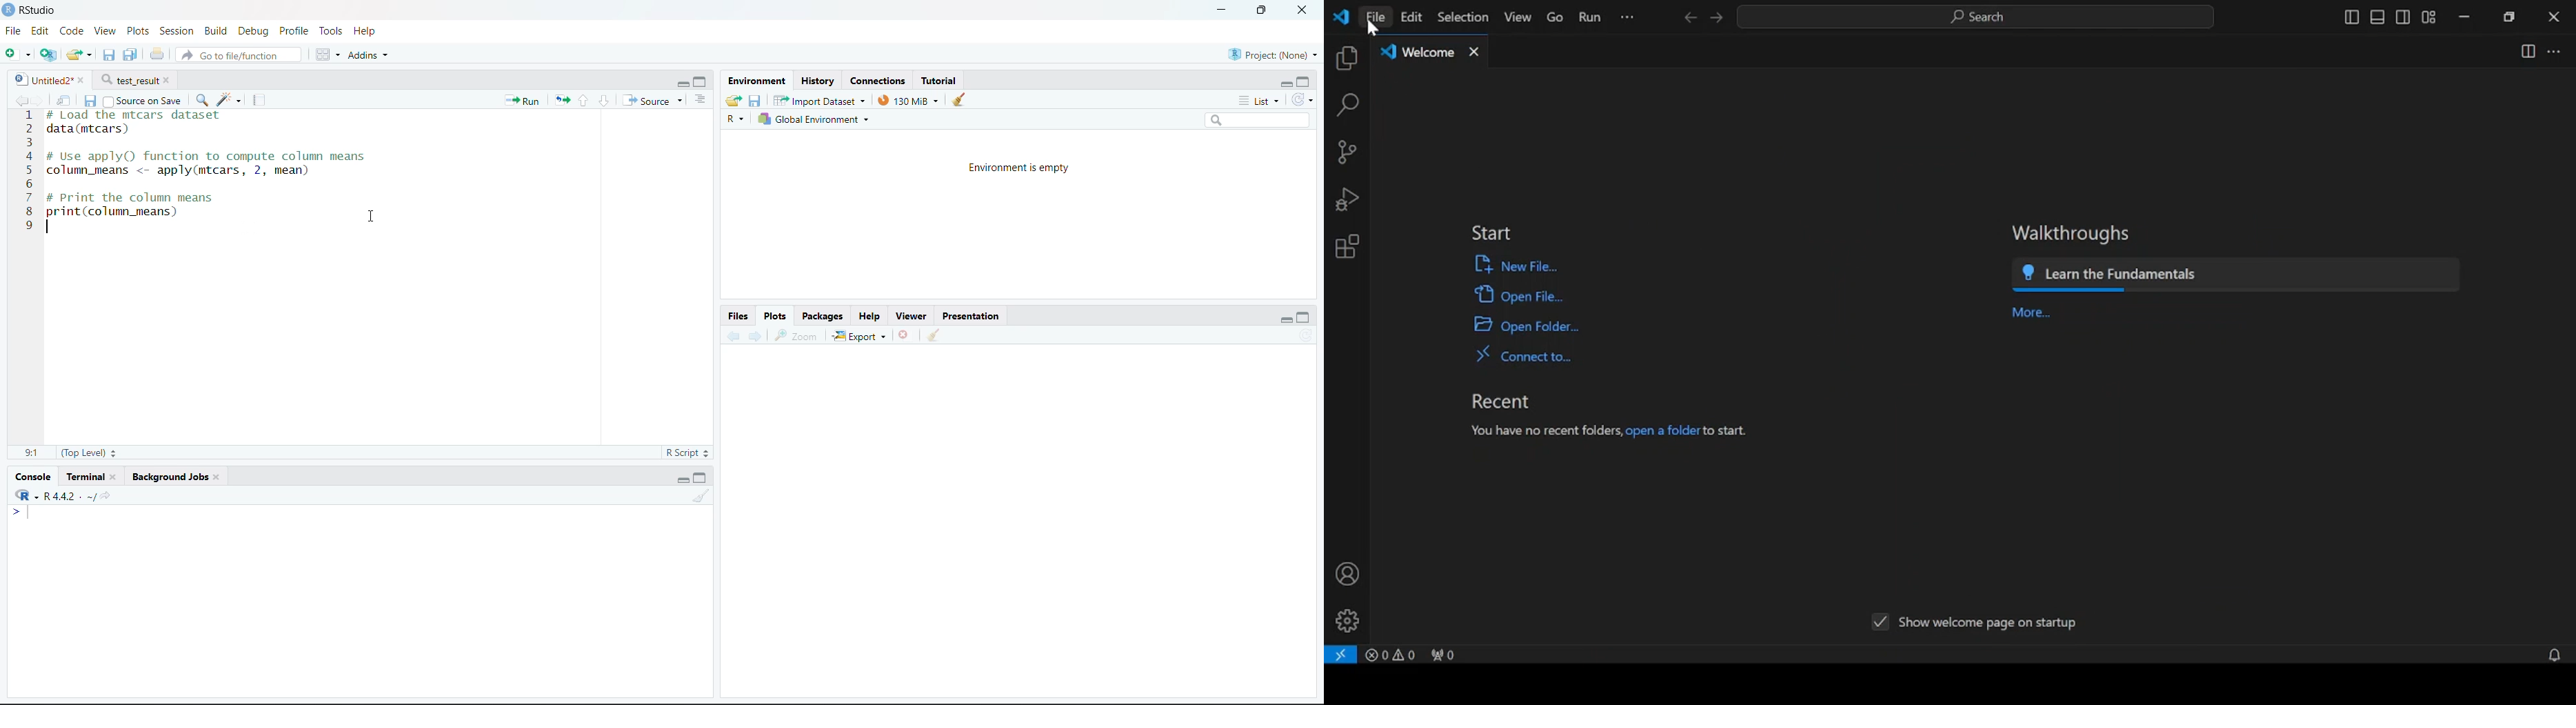  What do you see at coordinates (158, 52) in the screenshot?
I see `Print the current file` at bounding box center [158, 52].